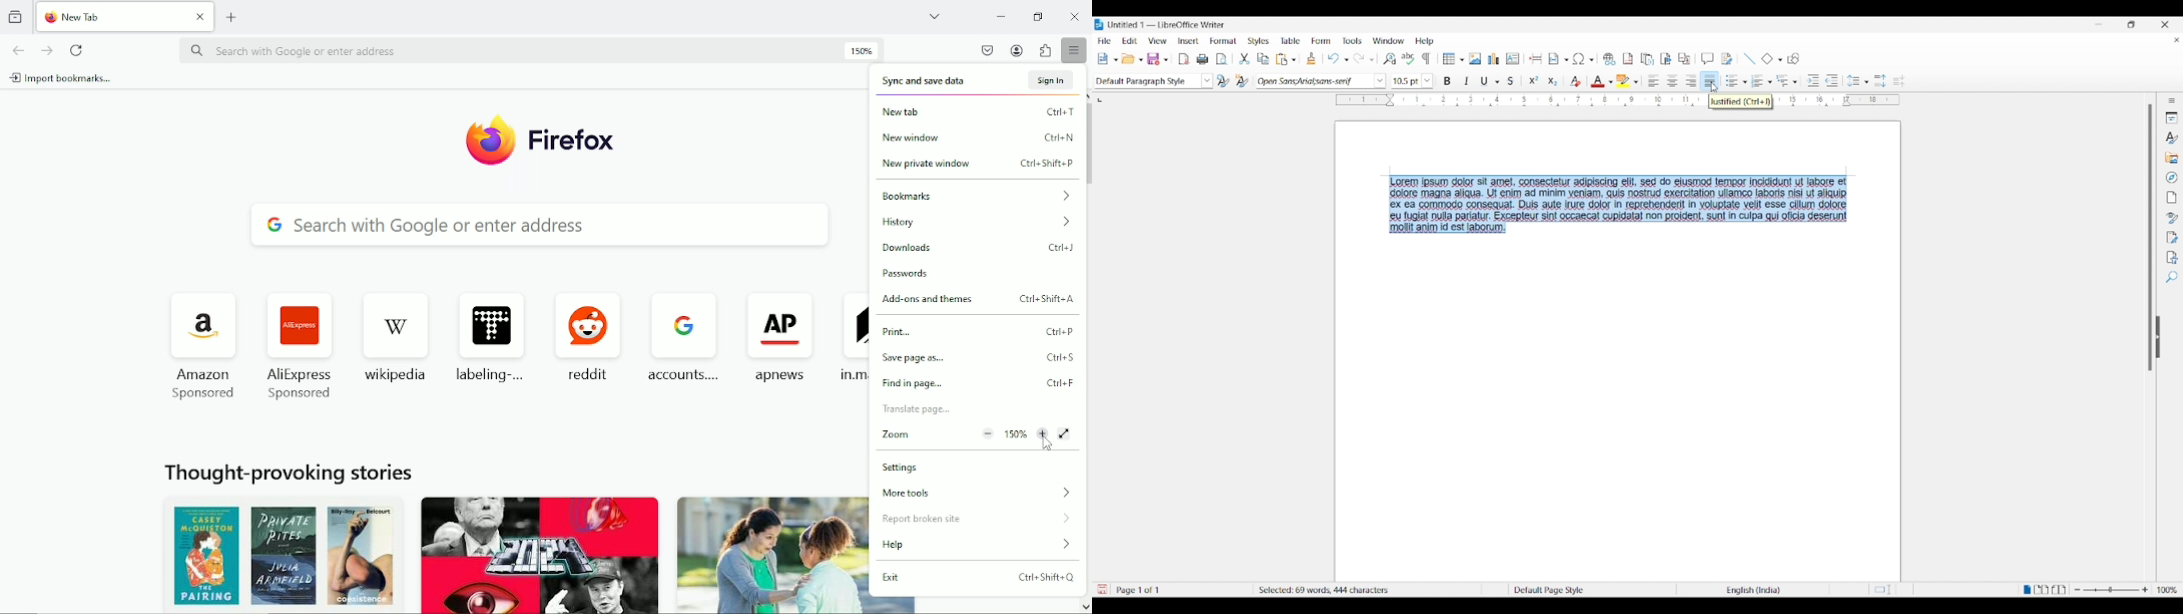  Describe the element at coordinates (981, 579) in the screenshot. I see `Exit` at that location.